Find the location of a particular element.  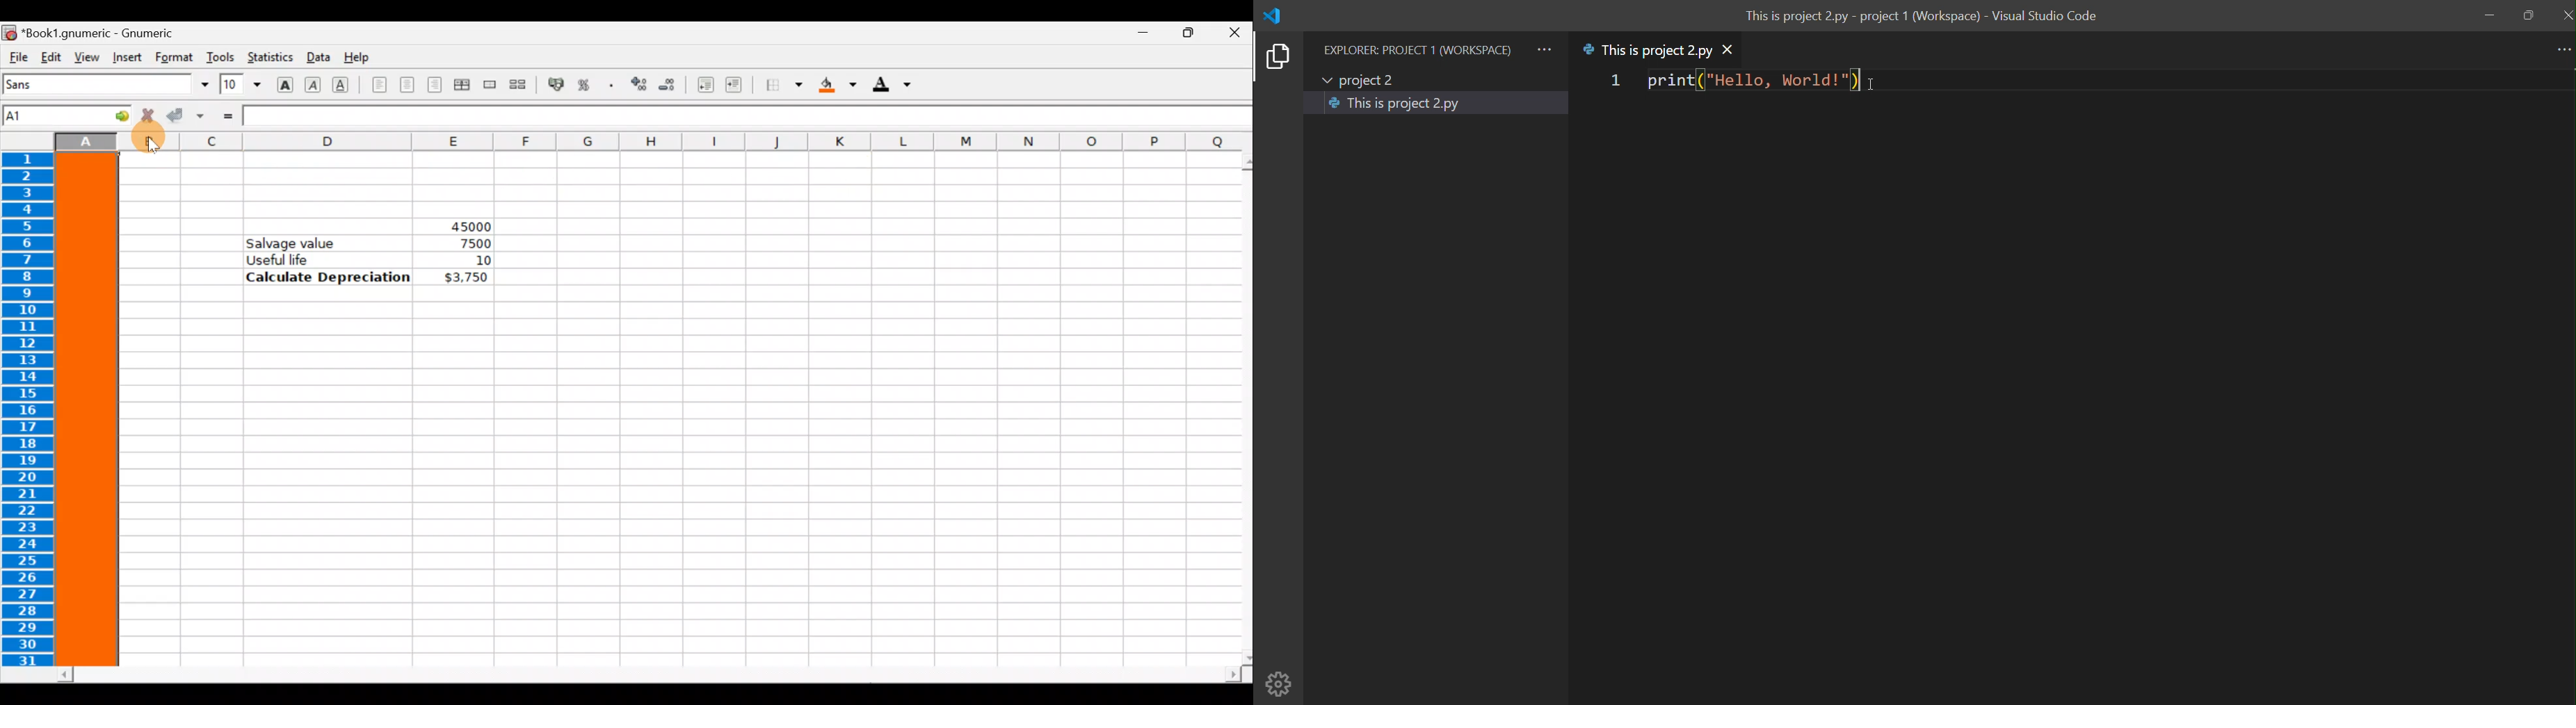

Salvage value is located at coordinates (298, 242).